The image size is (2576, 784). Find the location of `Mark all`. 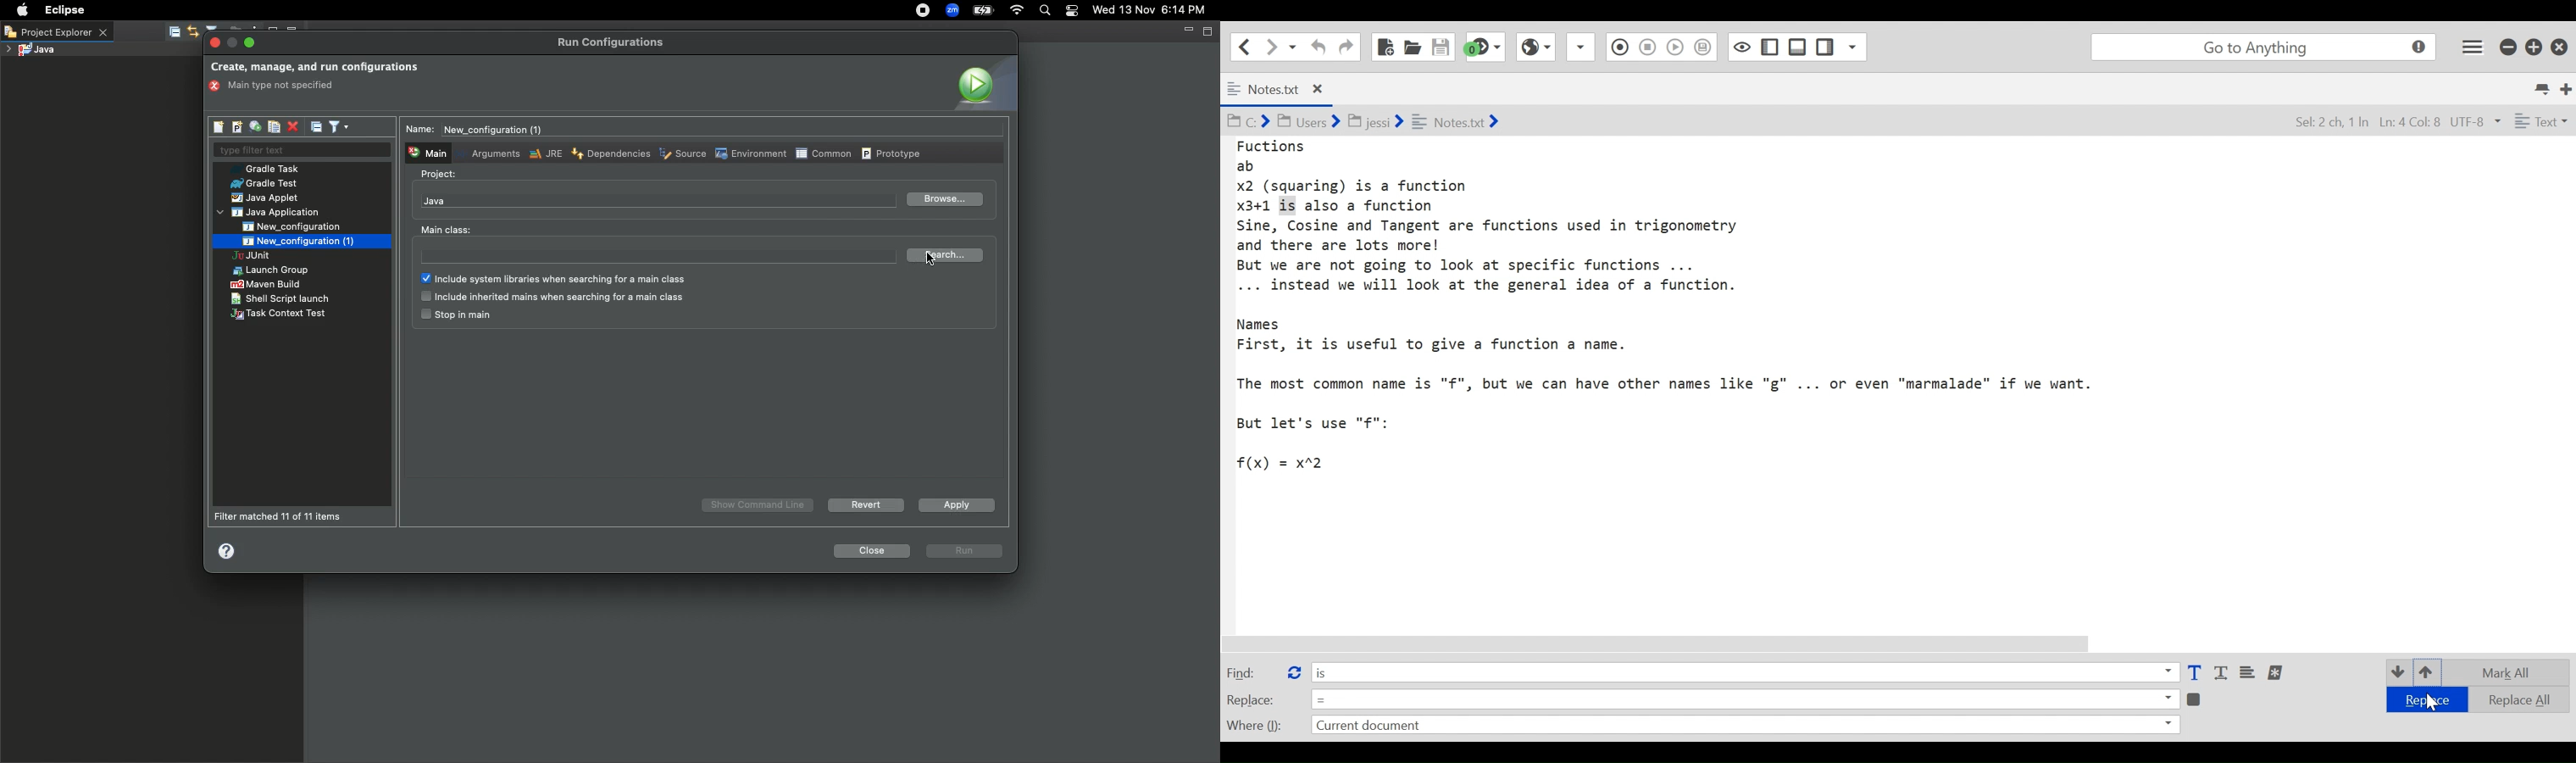

Mark all is located at coordinates (2511, 673).